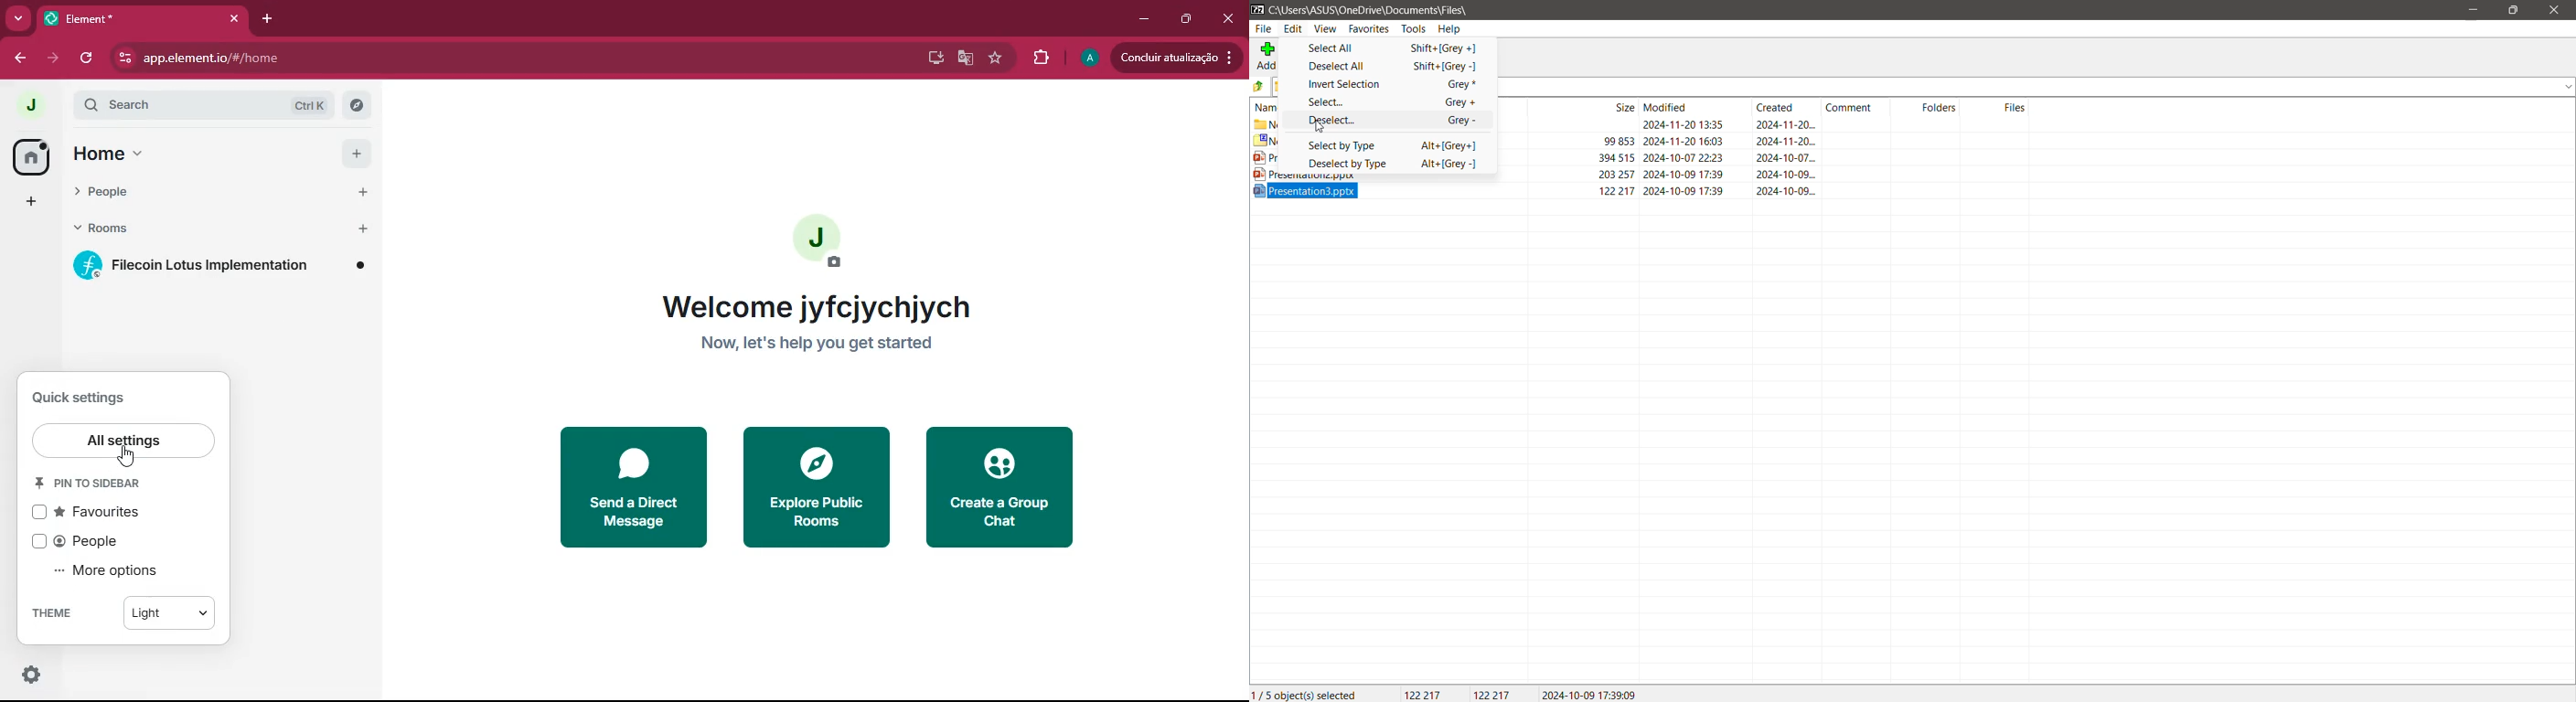 The width and height of the screenshot is (2576, 728). Describe the element at coordinates (1454, 28) in the screenshot. I see `Help` at that location.